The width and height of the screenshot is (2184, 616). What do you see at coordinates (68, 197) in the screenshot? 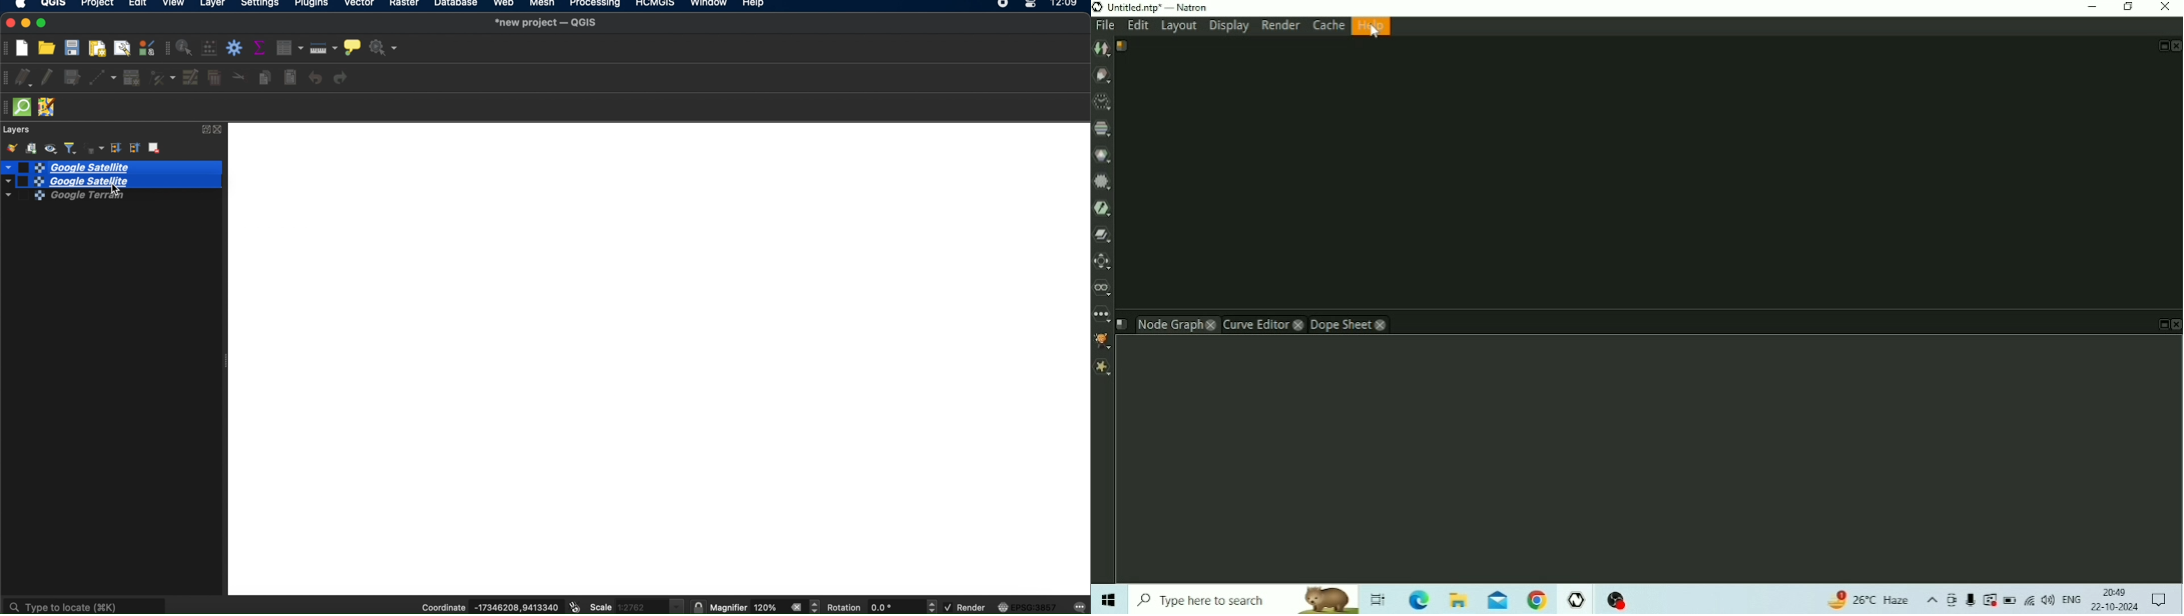
I see `google terrain` at bounding box center [68, 197].